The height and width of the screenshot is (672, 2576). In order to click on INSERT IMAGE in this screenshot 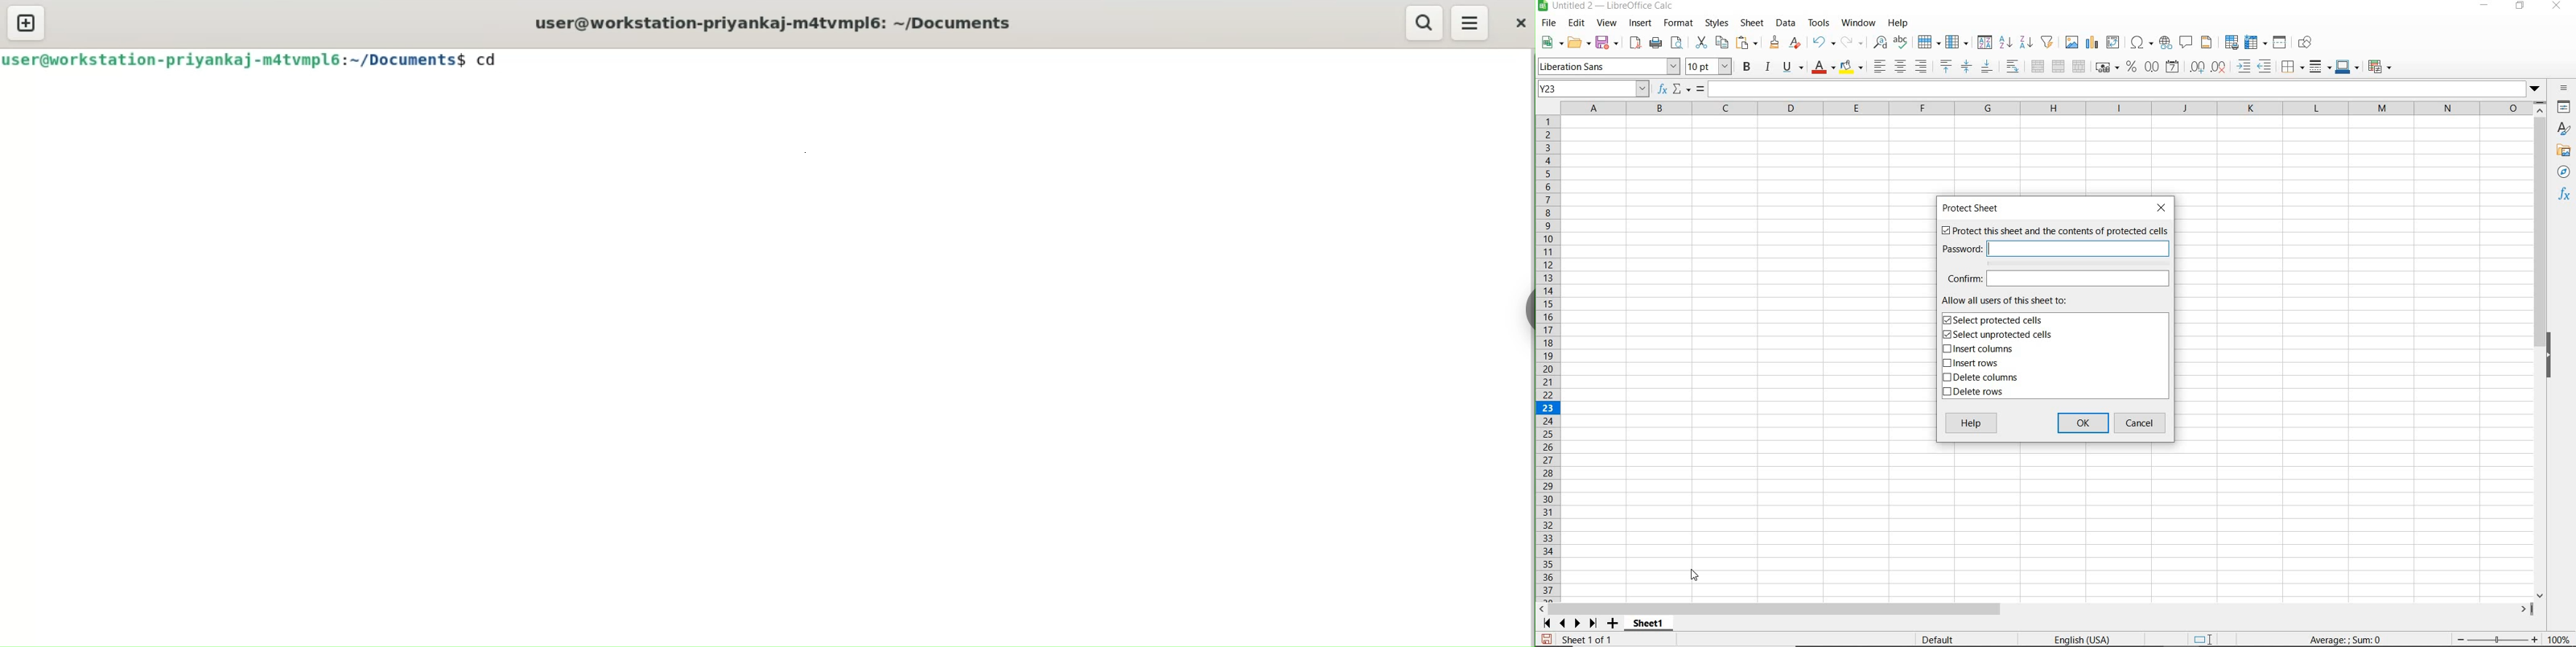, I will do `click(2072, 42)`.